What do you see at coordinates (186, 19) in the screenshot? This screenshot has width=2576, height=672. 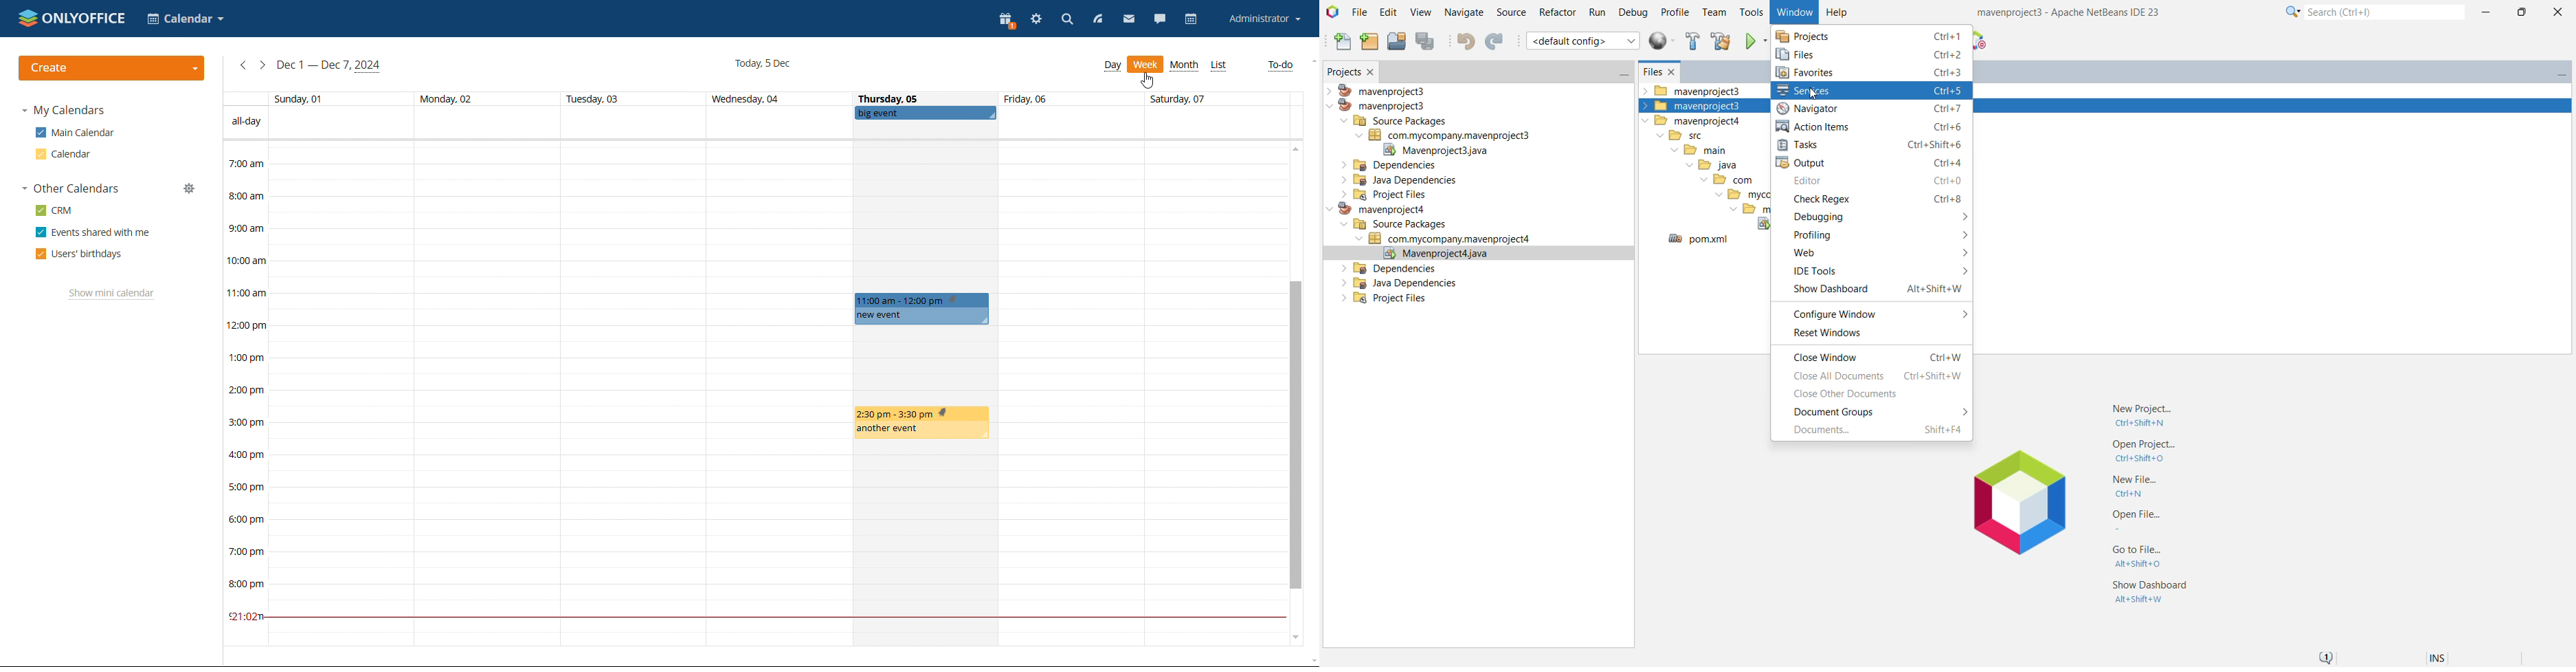 I see `select calendar` at bounding box center [186, 19].